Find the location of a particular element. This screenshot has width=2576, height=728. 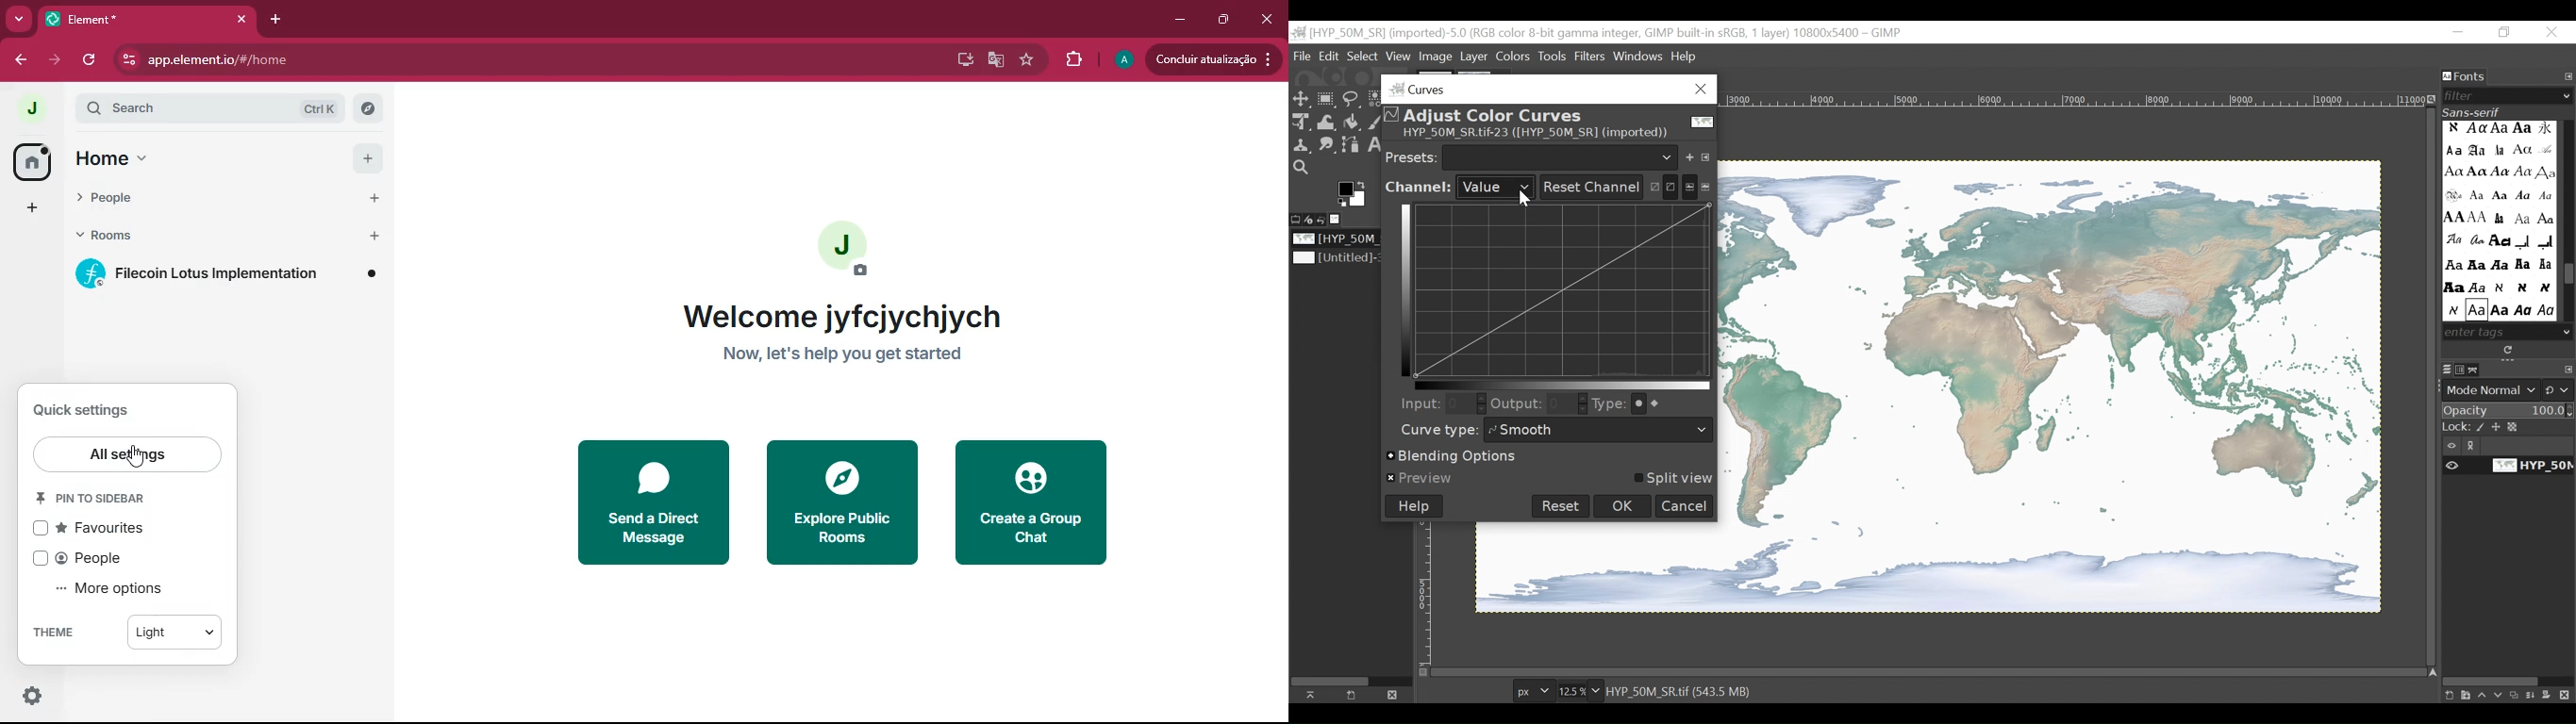

update is located at coordinates (1214, 59).